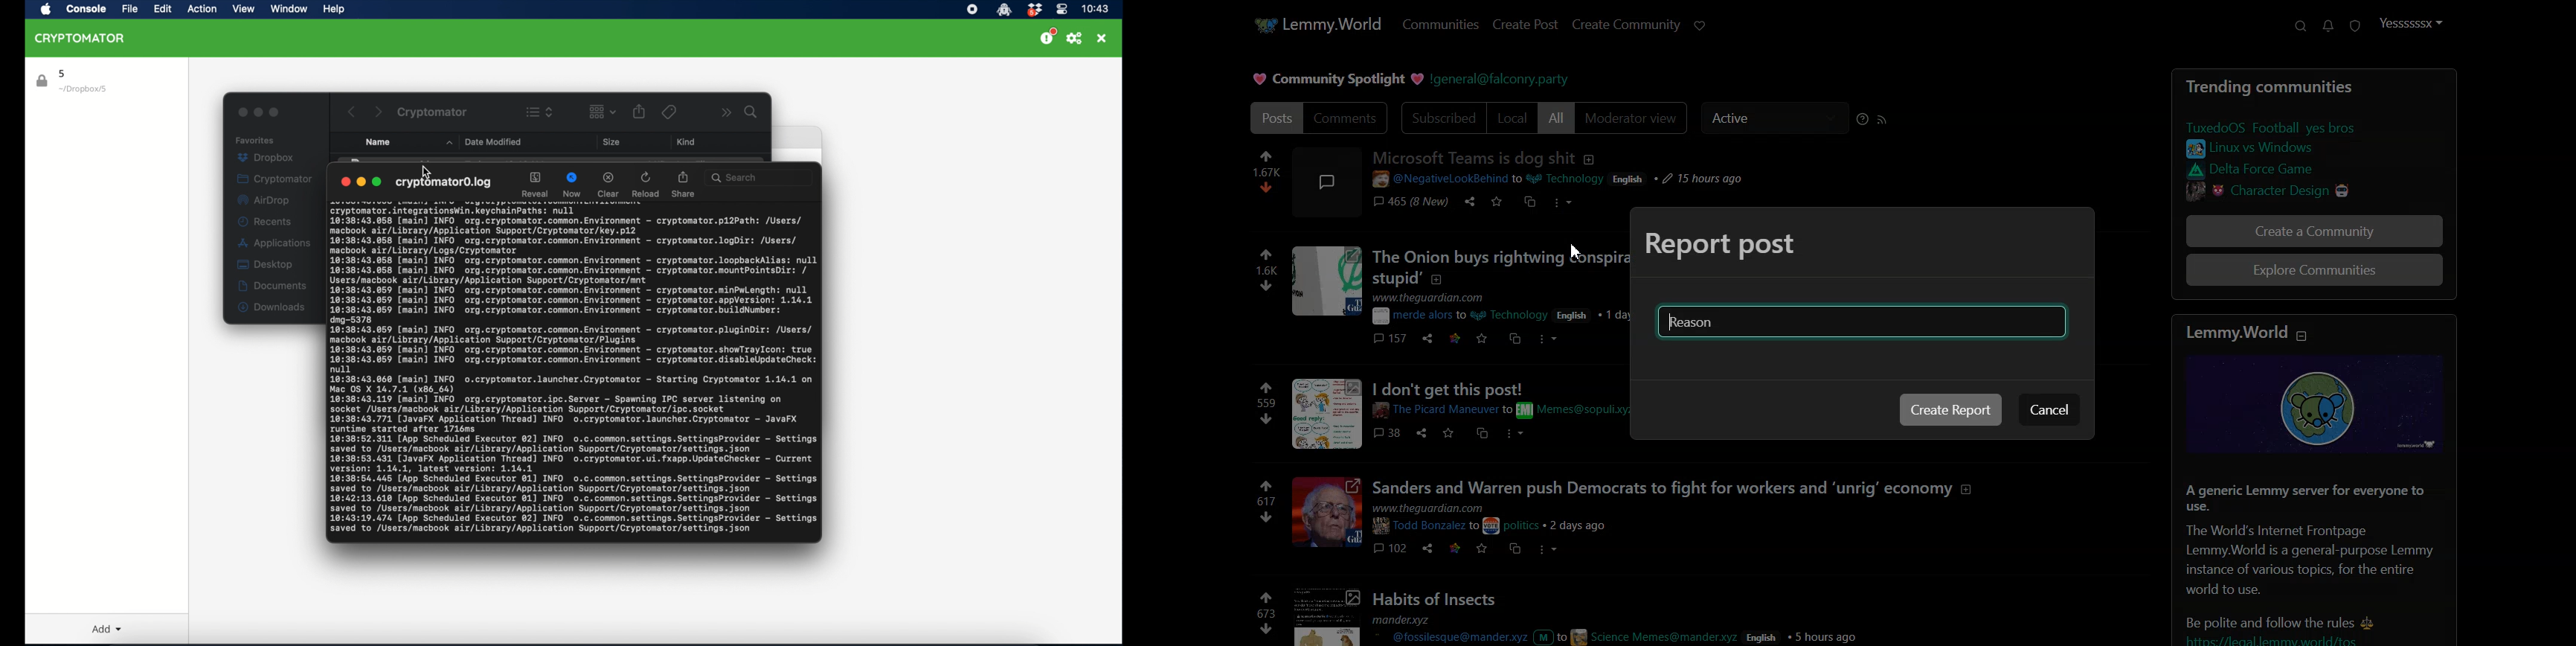 The height and width of the screenshot is (672, 2576). Describe the element at coordinates (1390, 433) in the screenshot. I see `comments` at that location.